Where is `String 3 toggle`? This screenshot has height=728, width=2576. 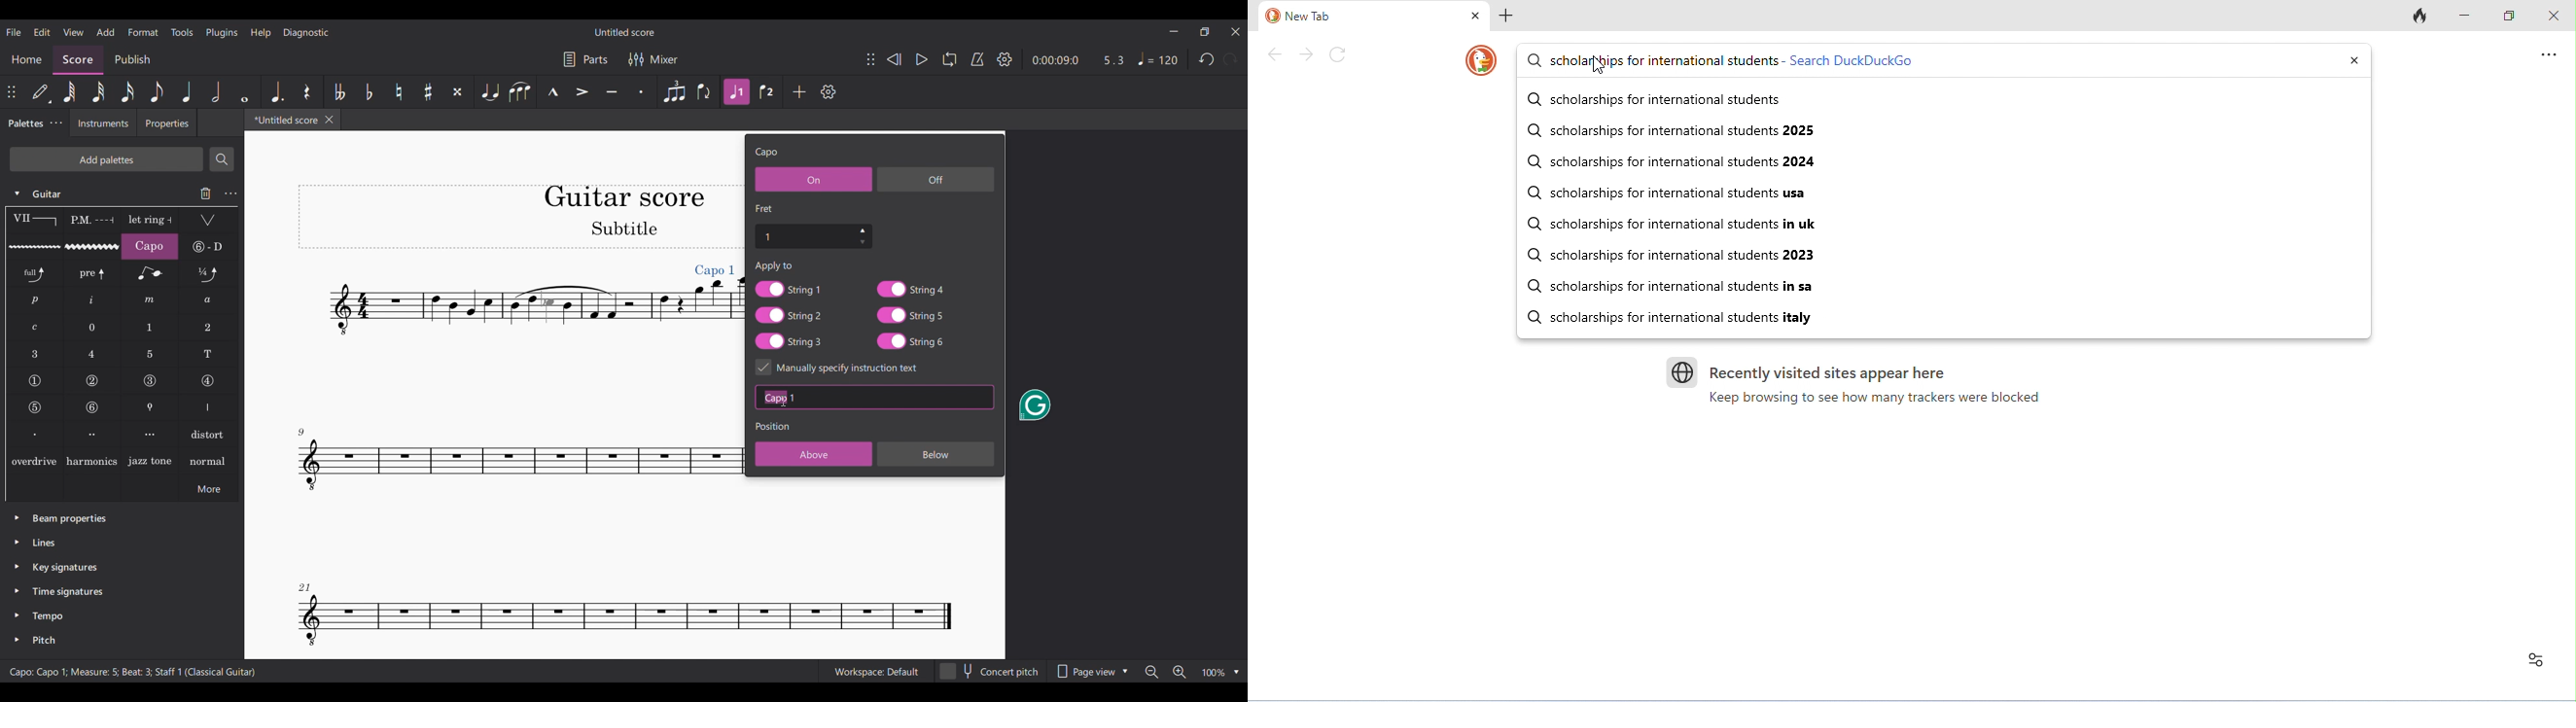
String 3 toggle is located at coordinates (789, 341).